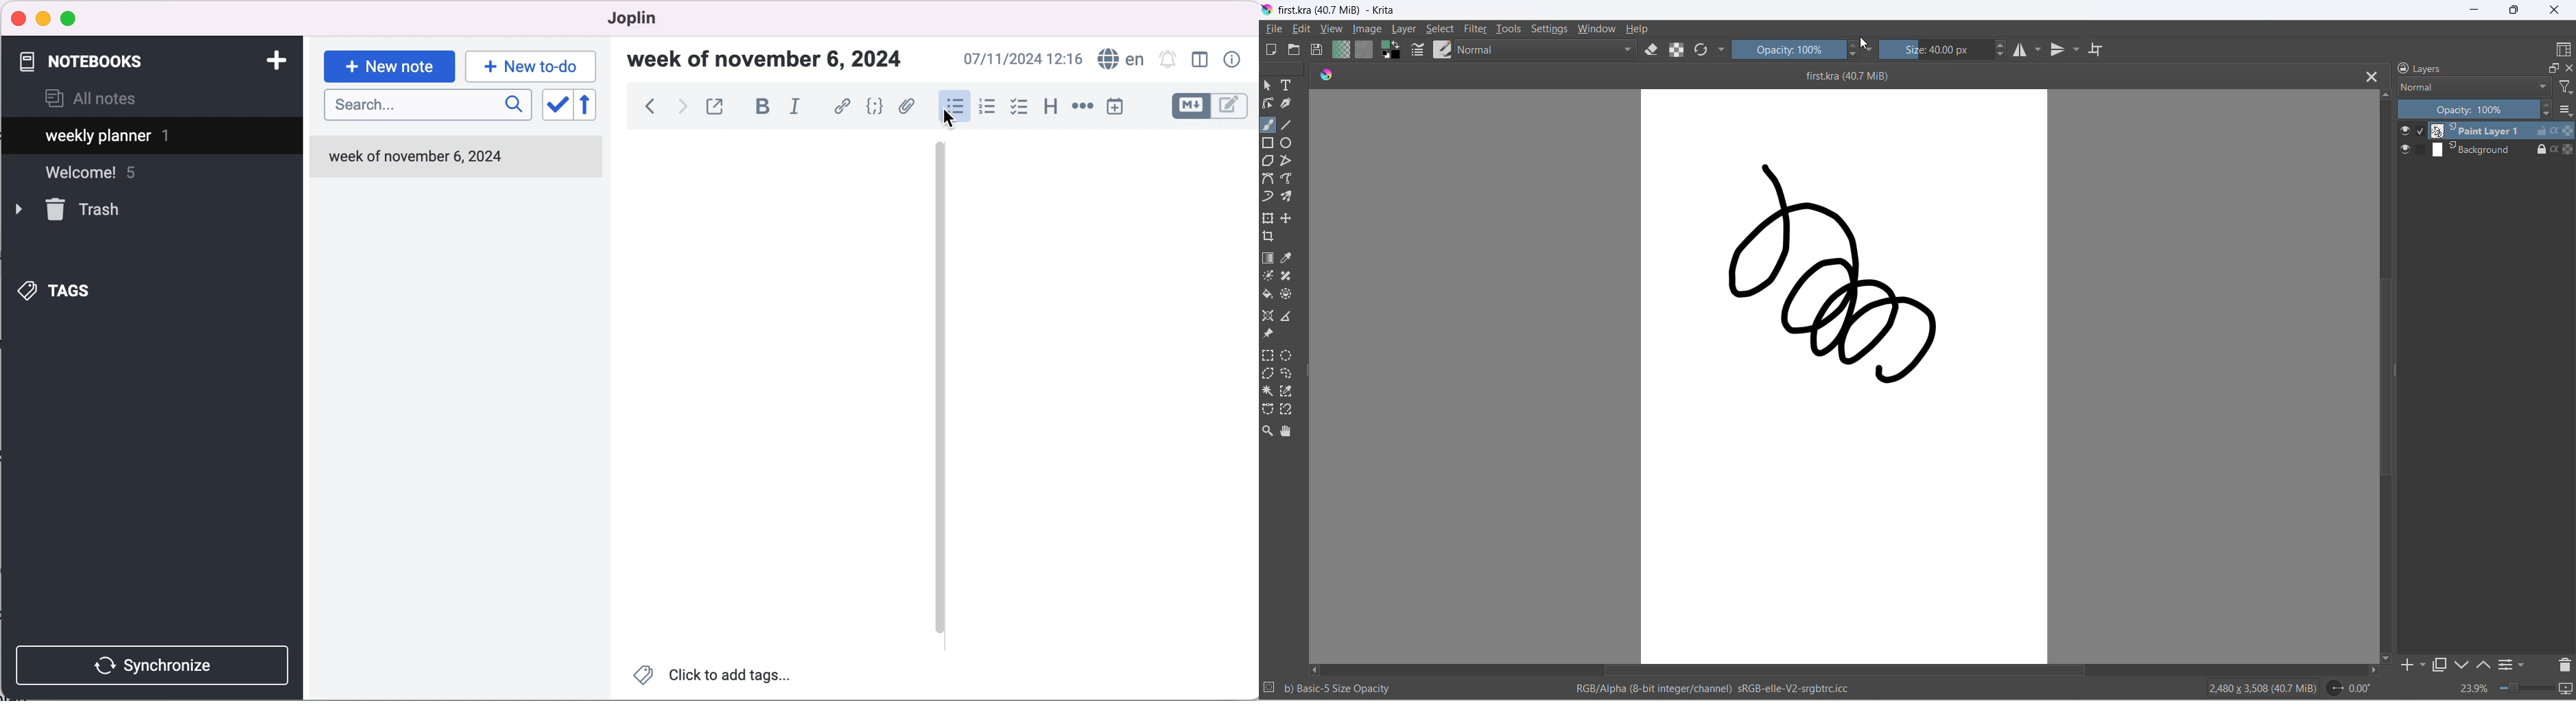 This screenshot has width=2576, height=728. What do you see at coordinates (1235, 59) in the screenshot?
I see `properties note` at bounding box center [1235, 59].